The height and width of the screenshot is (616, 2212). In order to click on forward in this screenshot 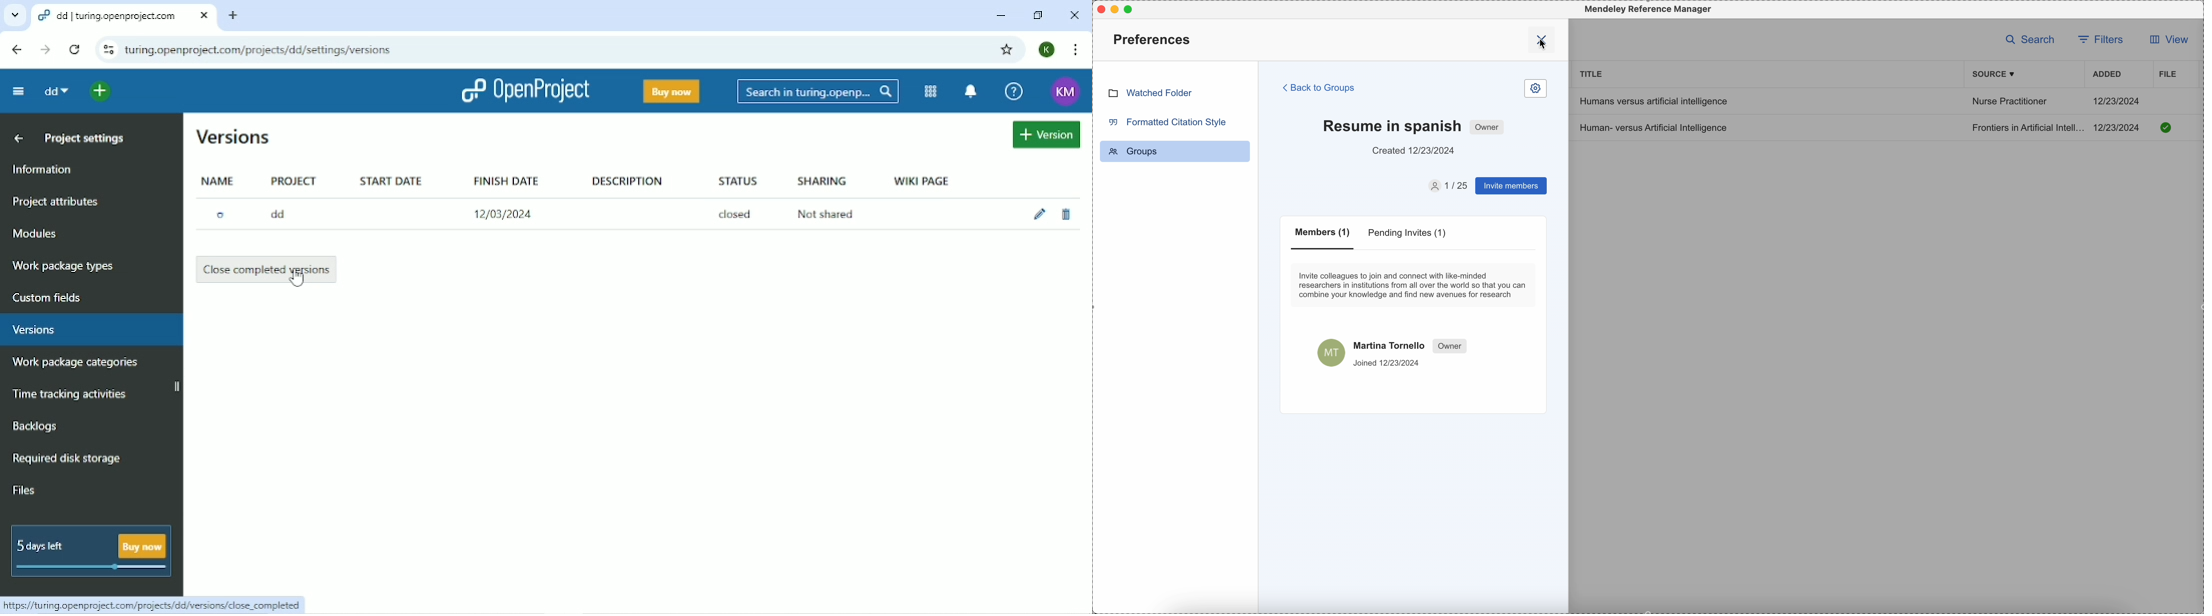, I will do `click(42, 50)`.